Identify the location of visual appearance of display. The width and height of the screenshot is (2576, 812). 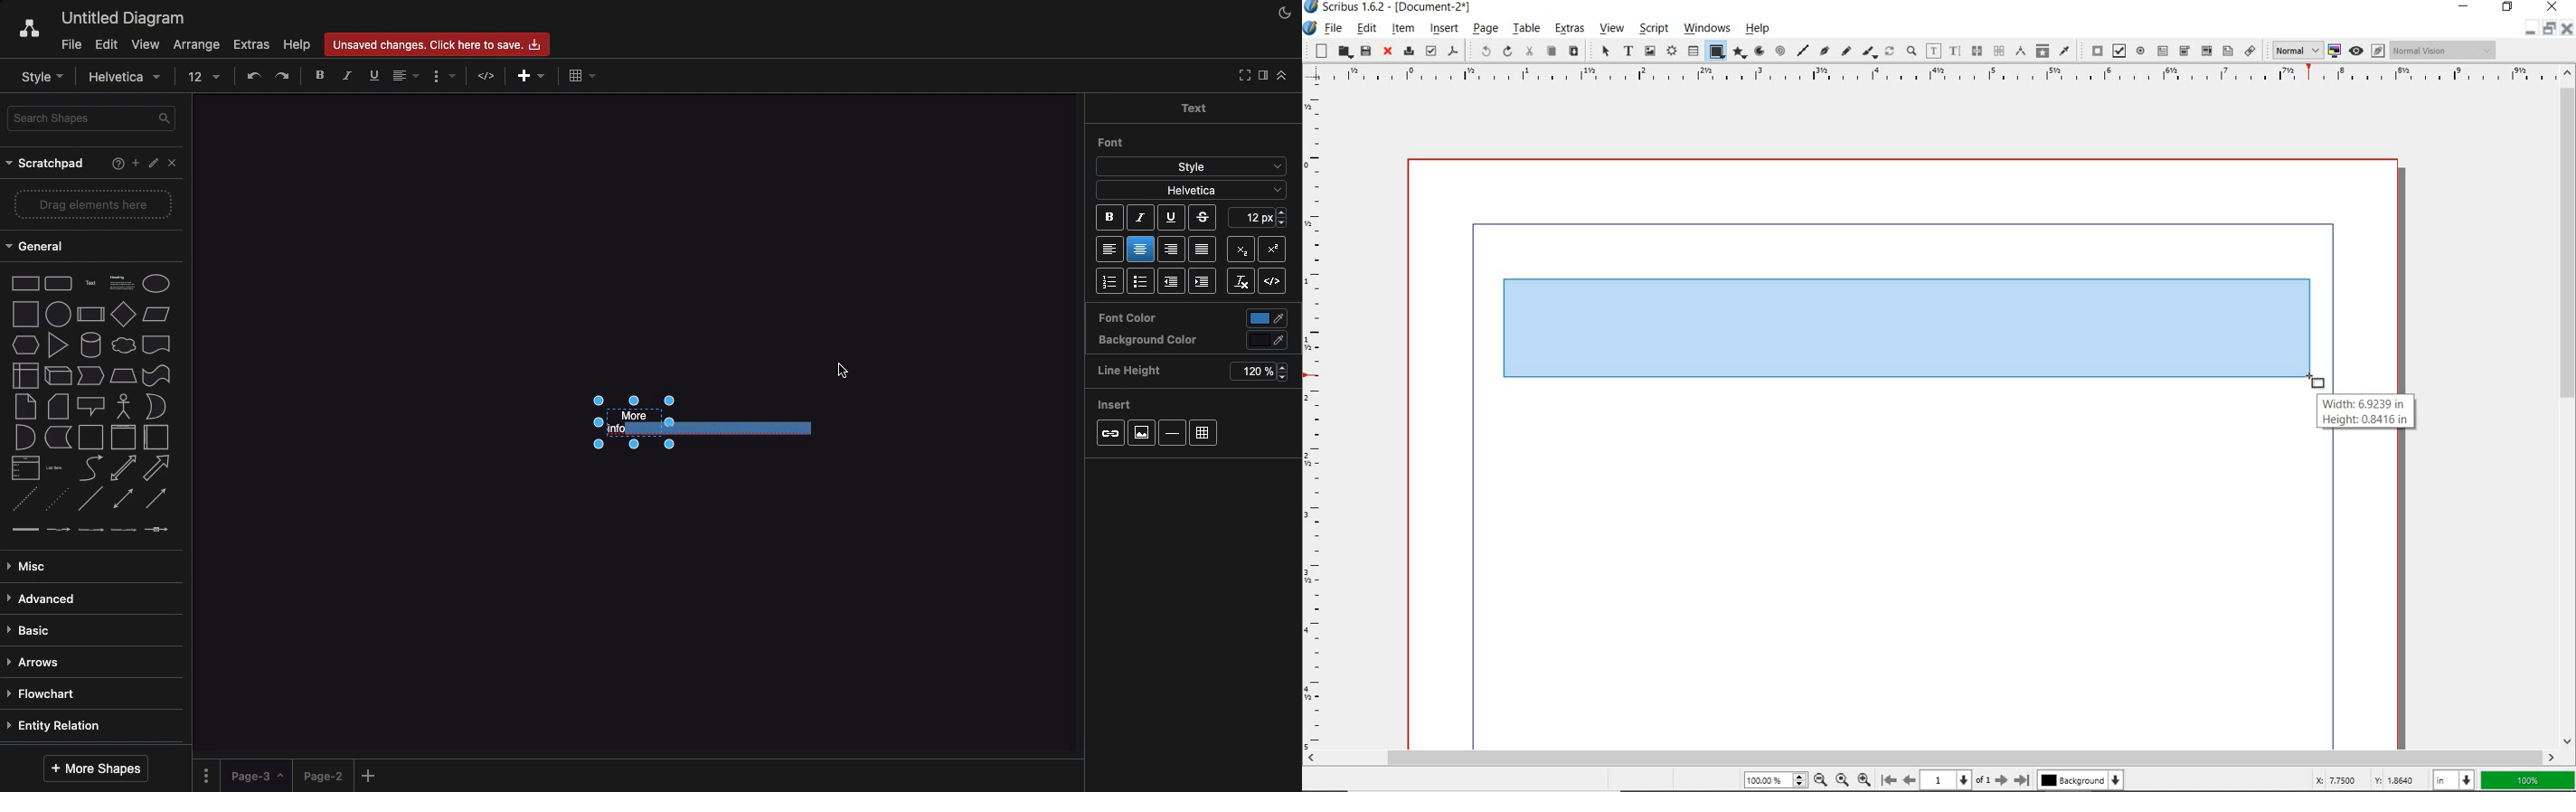
(2446, 49).